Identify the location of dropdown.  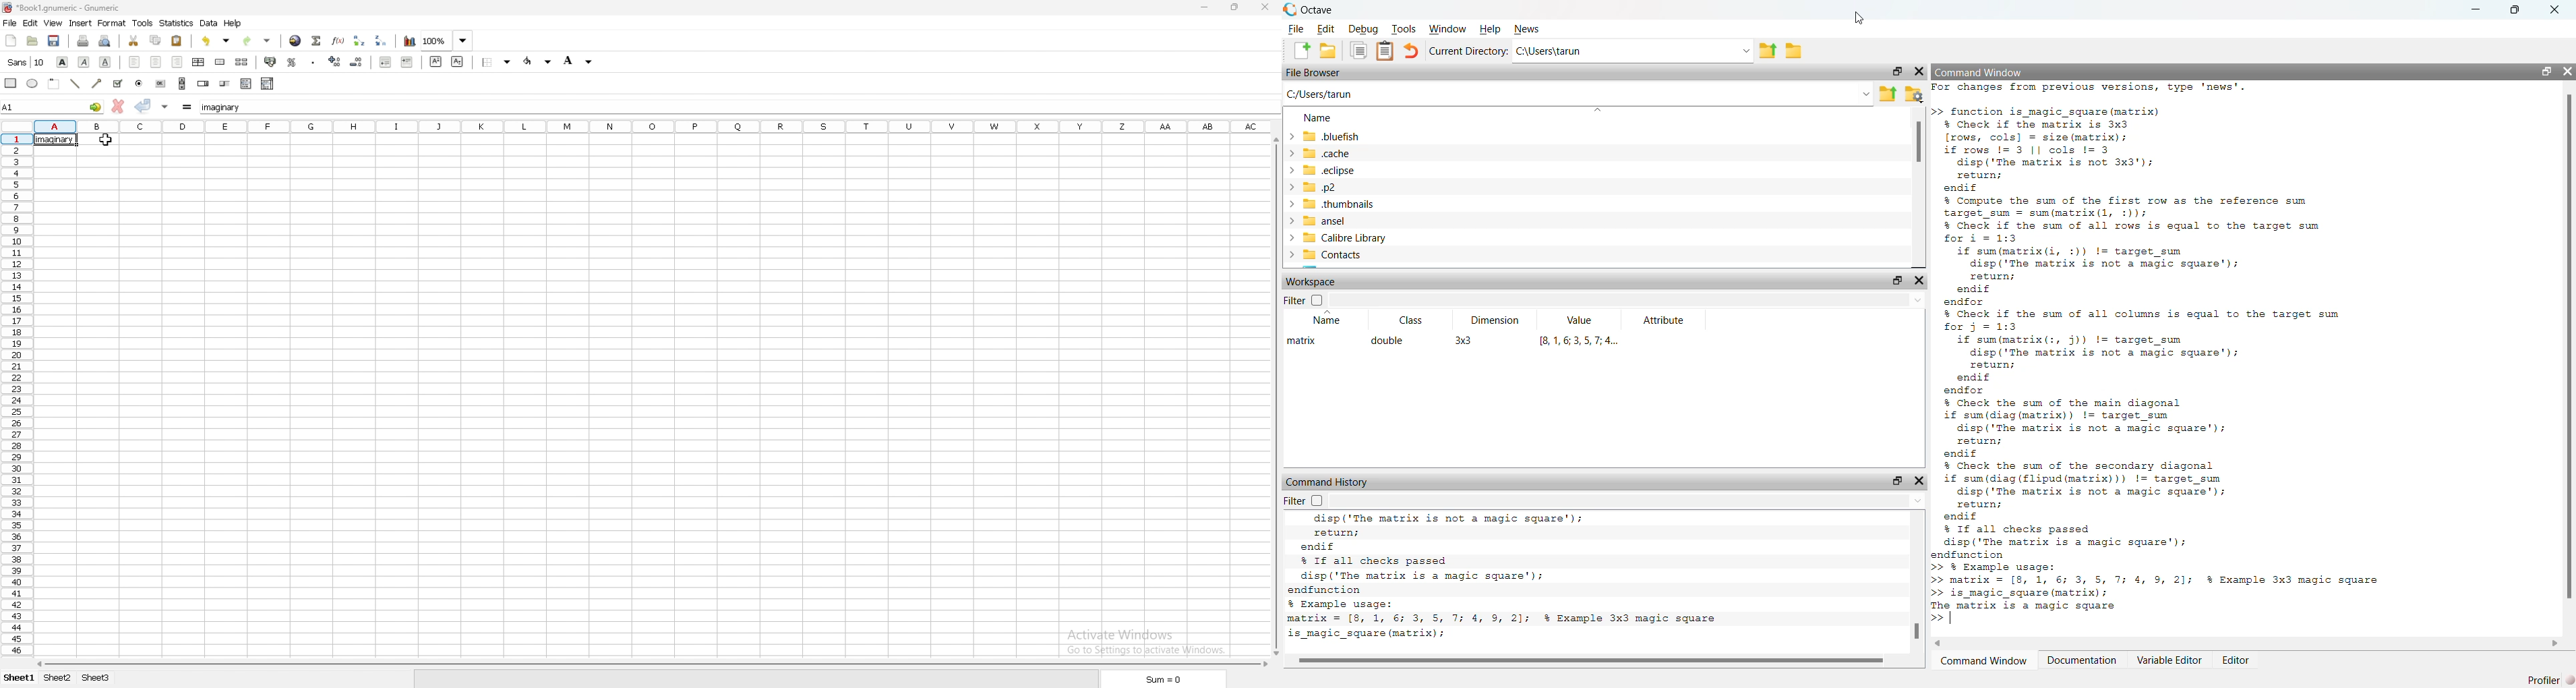
(1917, 301).